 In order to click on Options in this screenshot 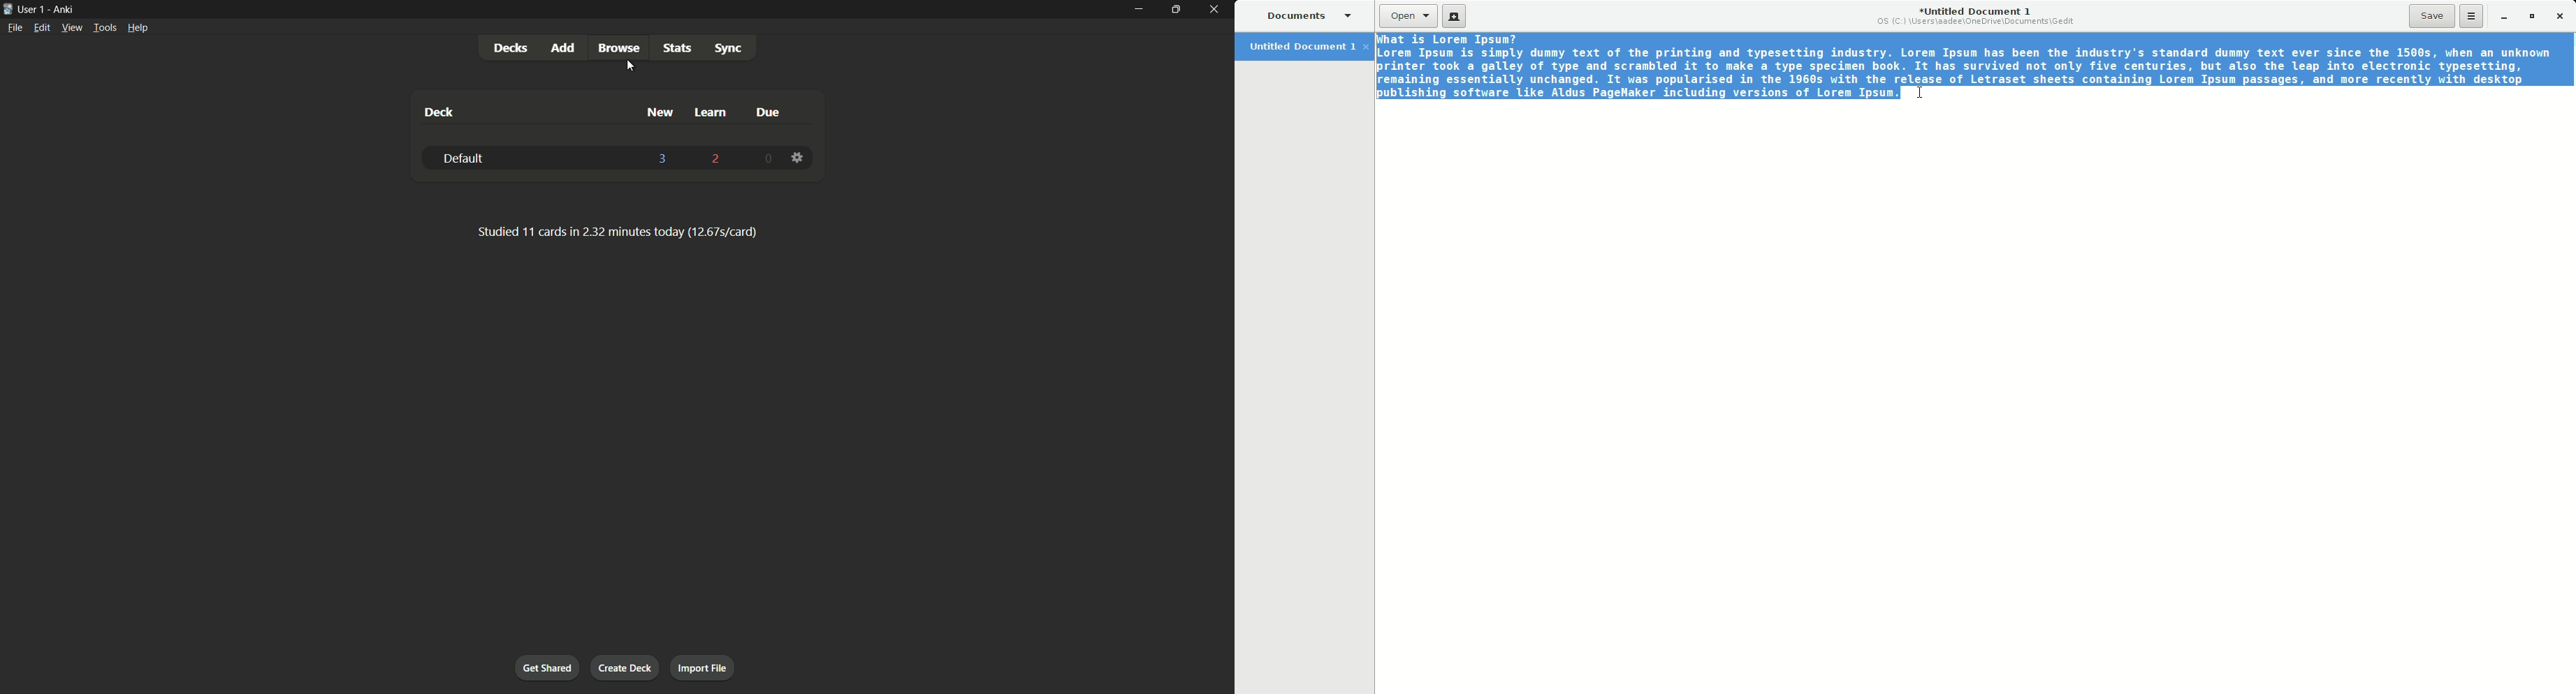, I will do `click(2472, 15)`.